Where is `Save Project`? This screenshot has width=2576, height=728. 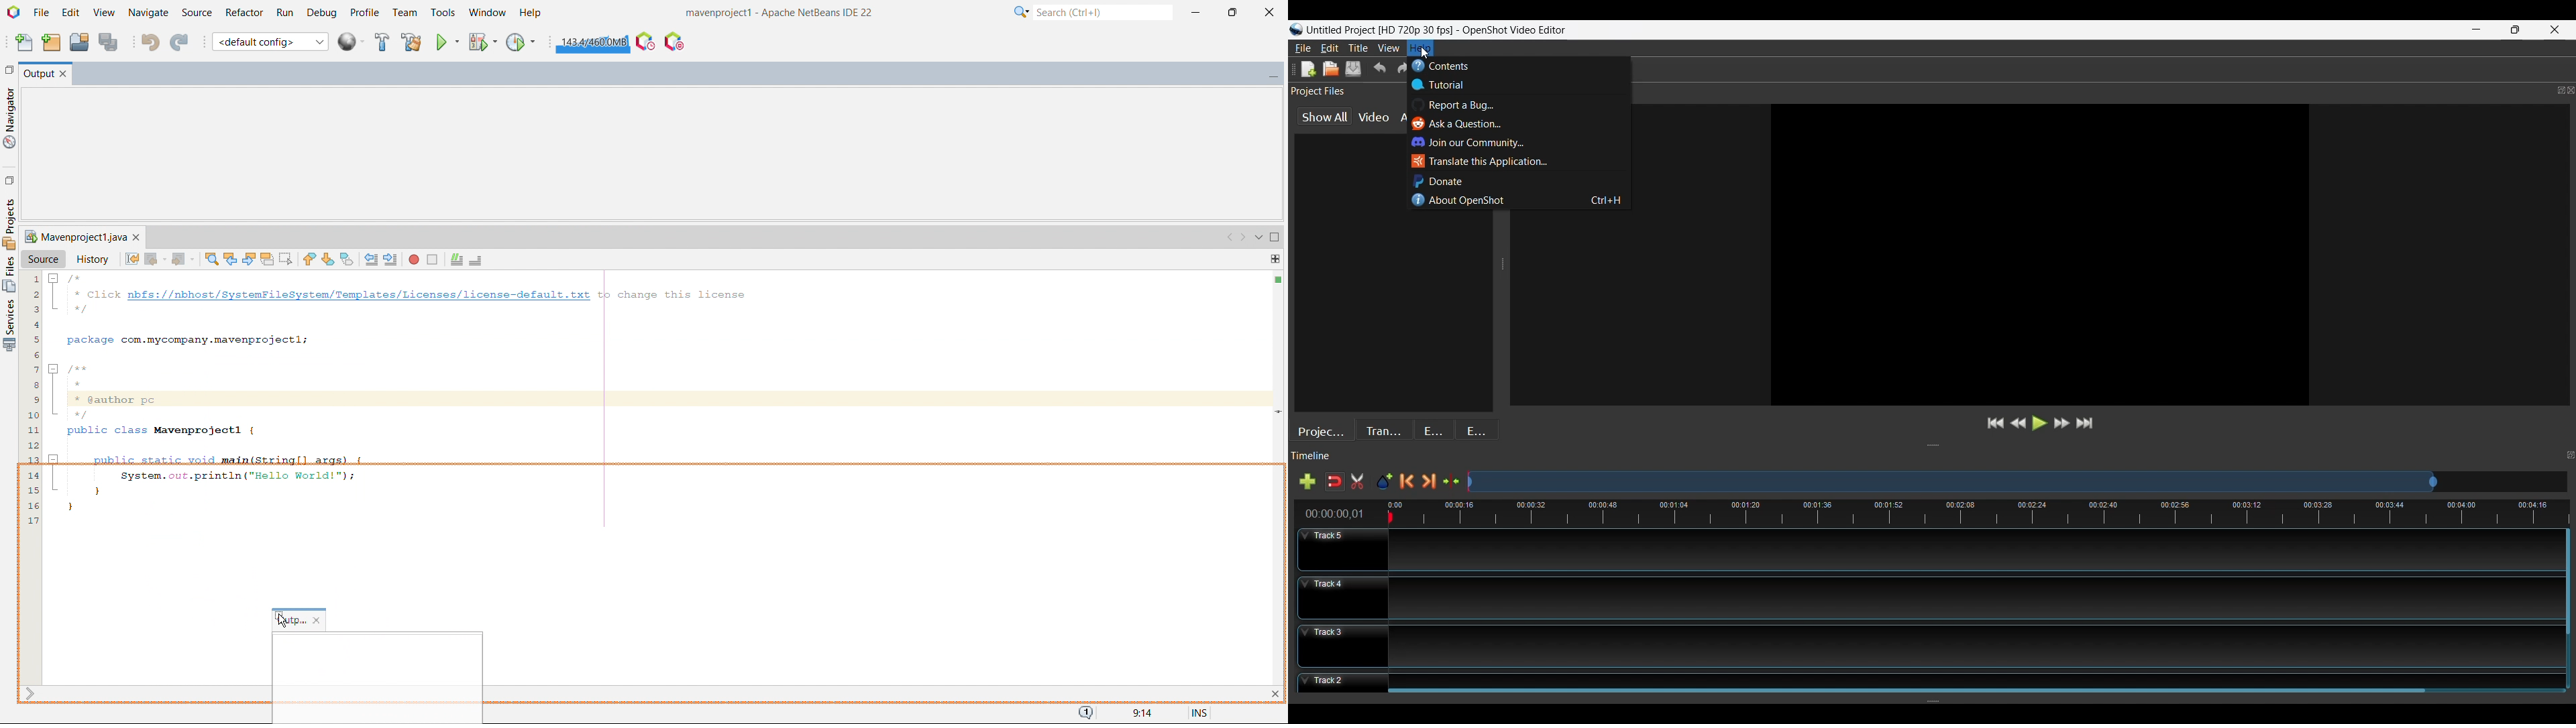 Save Project is located at coordinates (1354, 69).